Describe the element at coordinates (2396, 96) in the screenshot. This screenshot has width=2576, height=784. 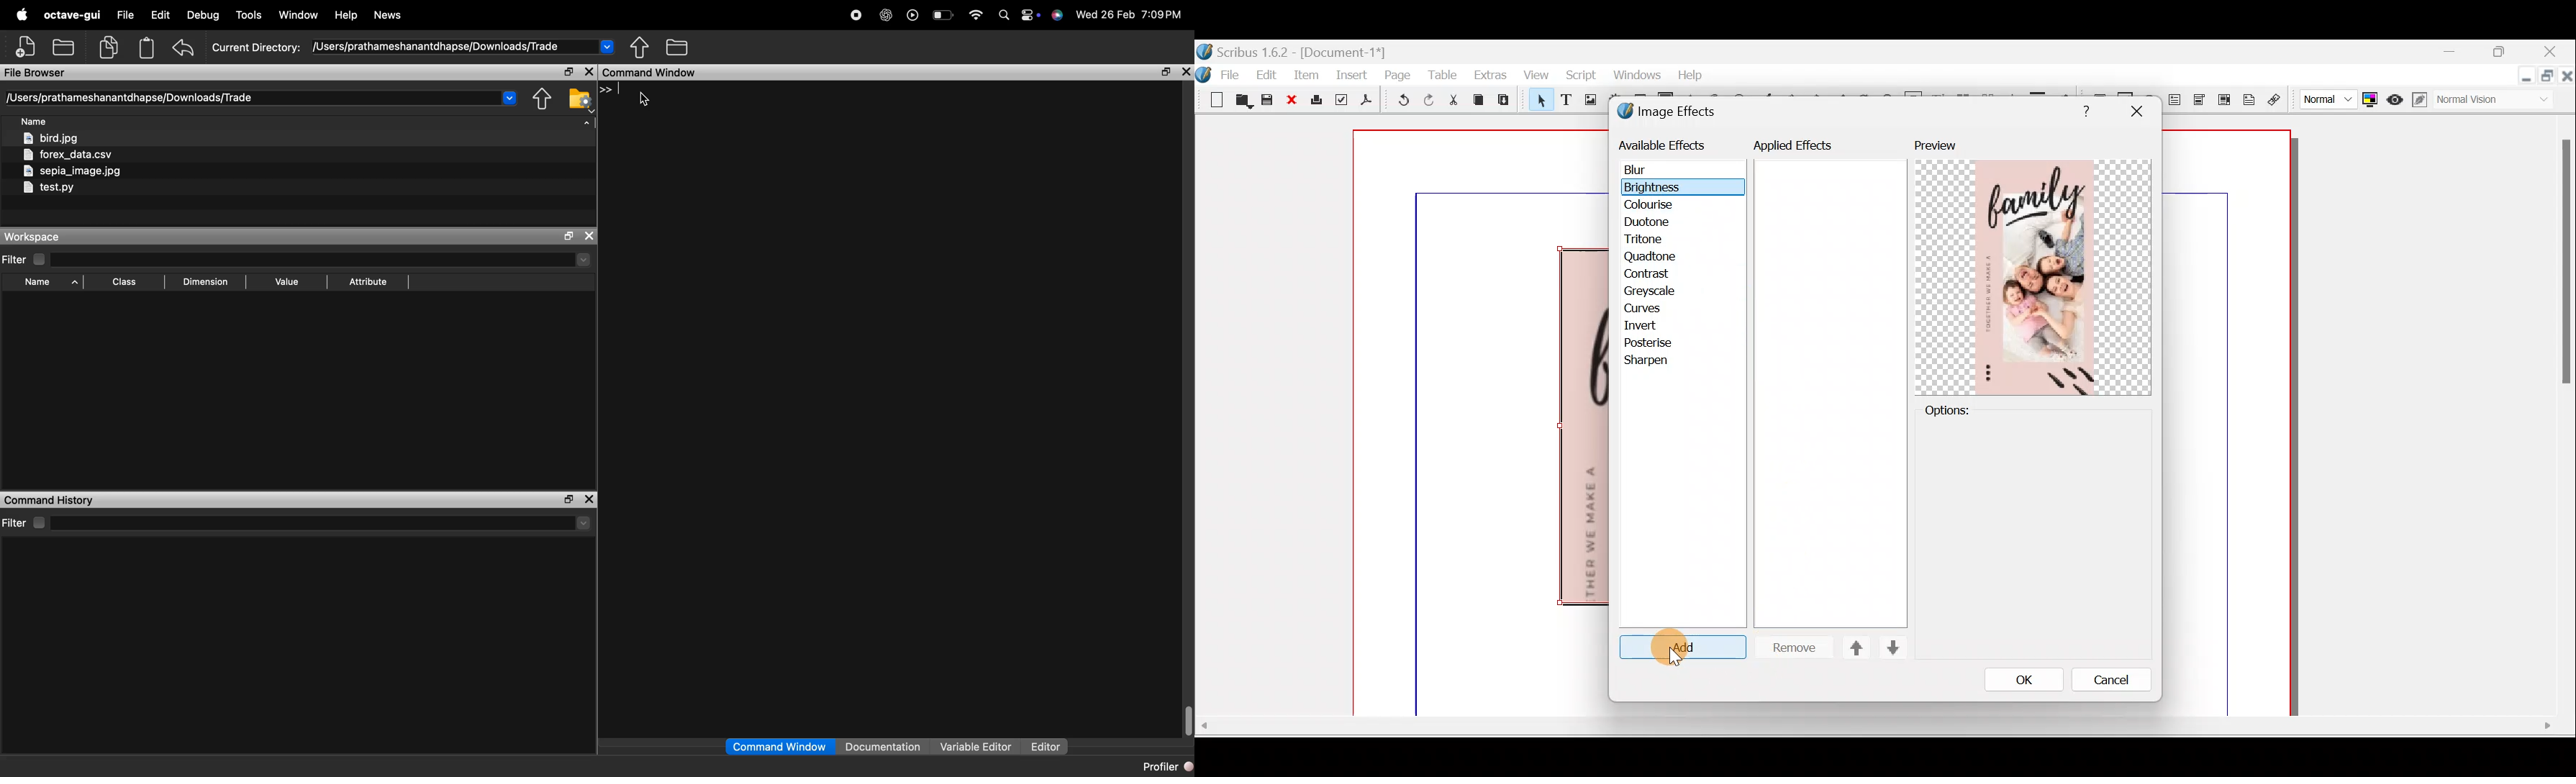
I see `Preview mode` at that location.